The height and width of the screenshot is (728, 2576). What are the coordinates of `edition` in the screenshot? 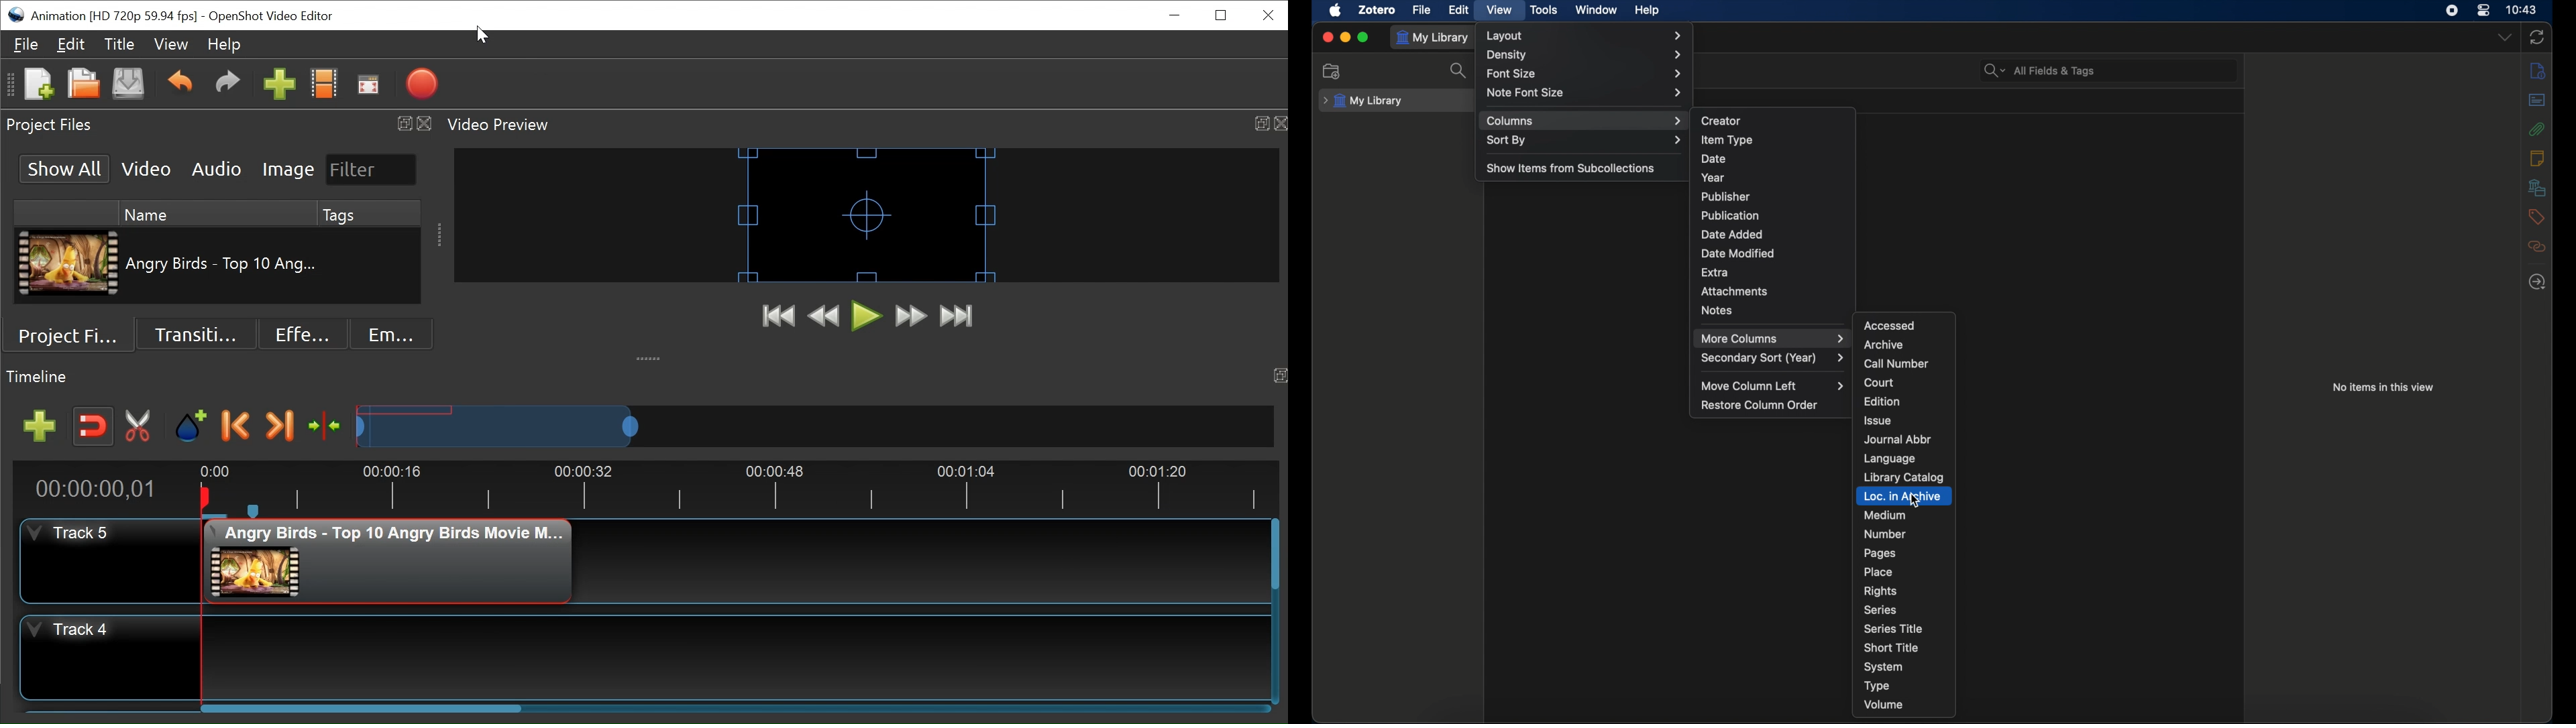 It's located at (1880, 401).